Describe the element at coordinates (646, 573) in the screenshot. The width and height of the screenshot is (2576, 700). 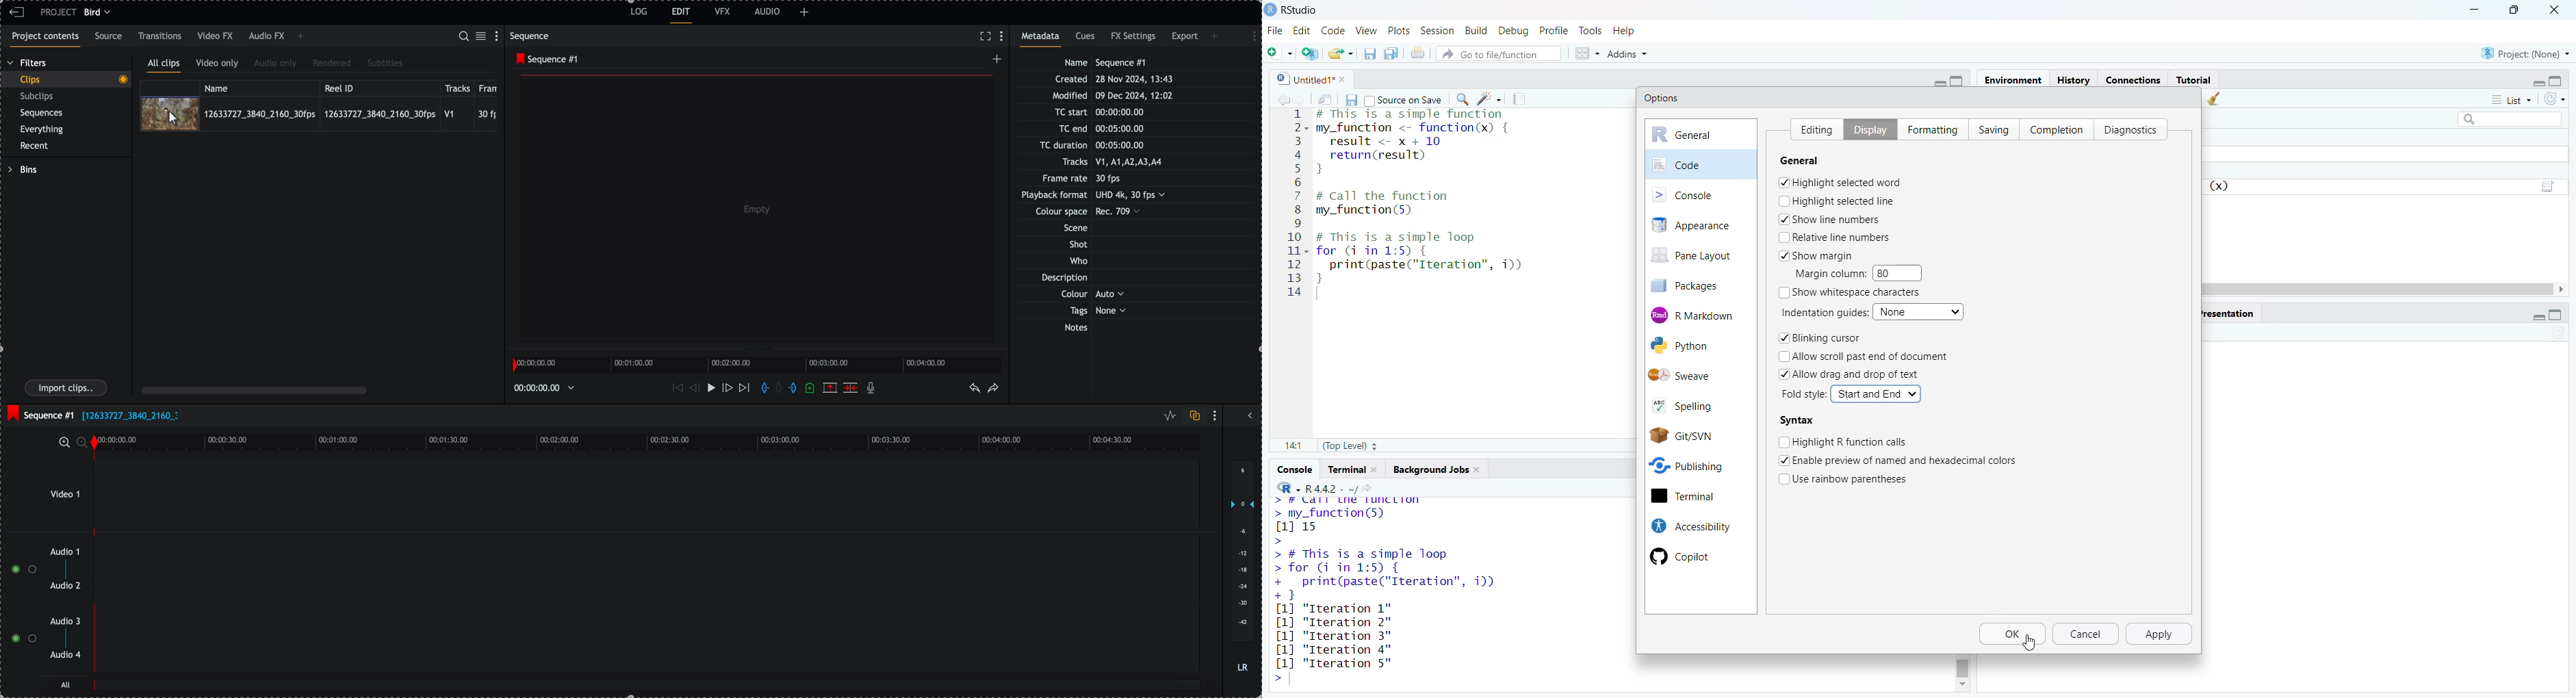
I see `track audio` at that location.